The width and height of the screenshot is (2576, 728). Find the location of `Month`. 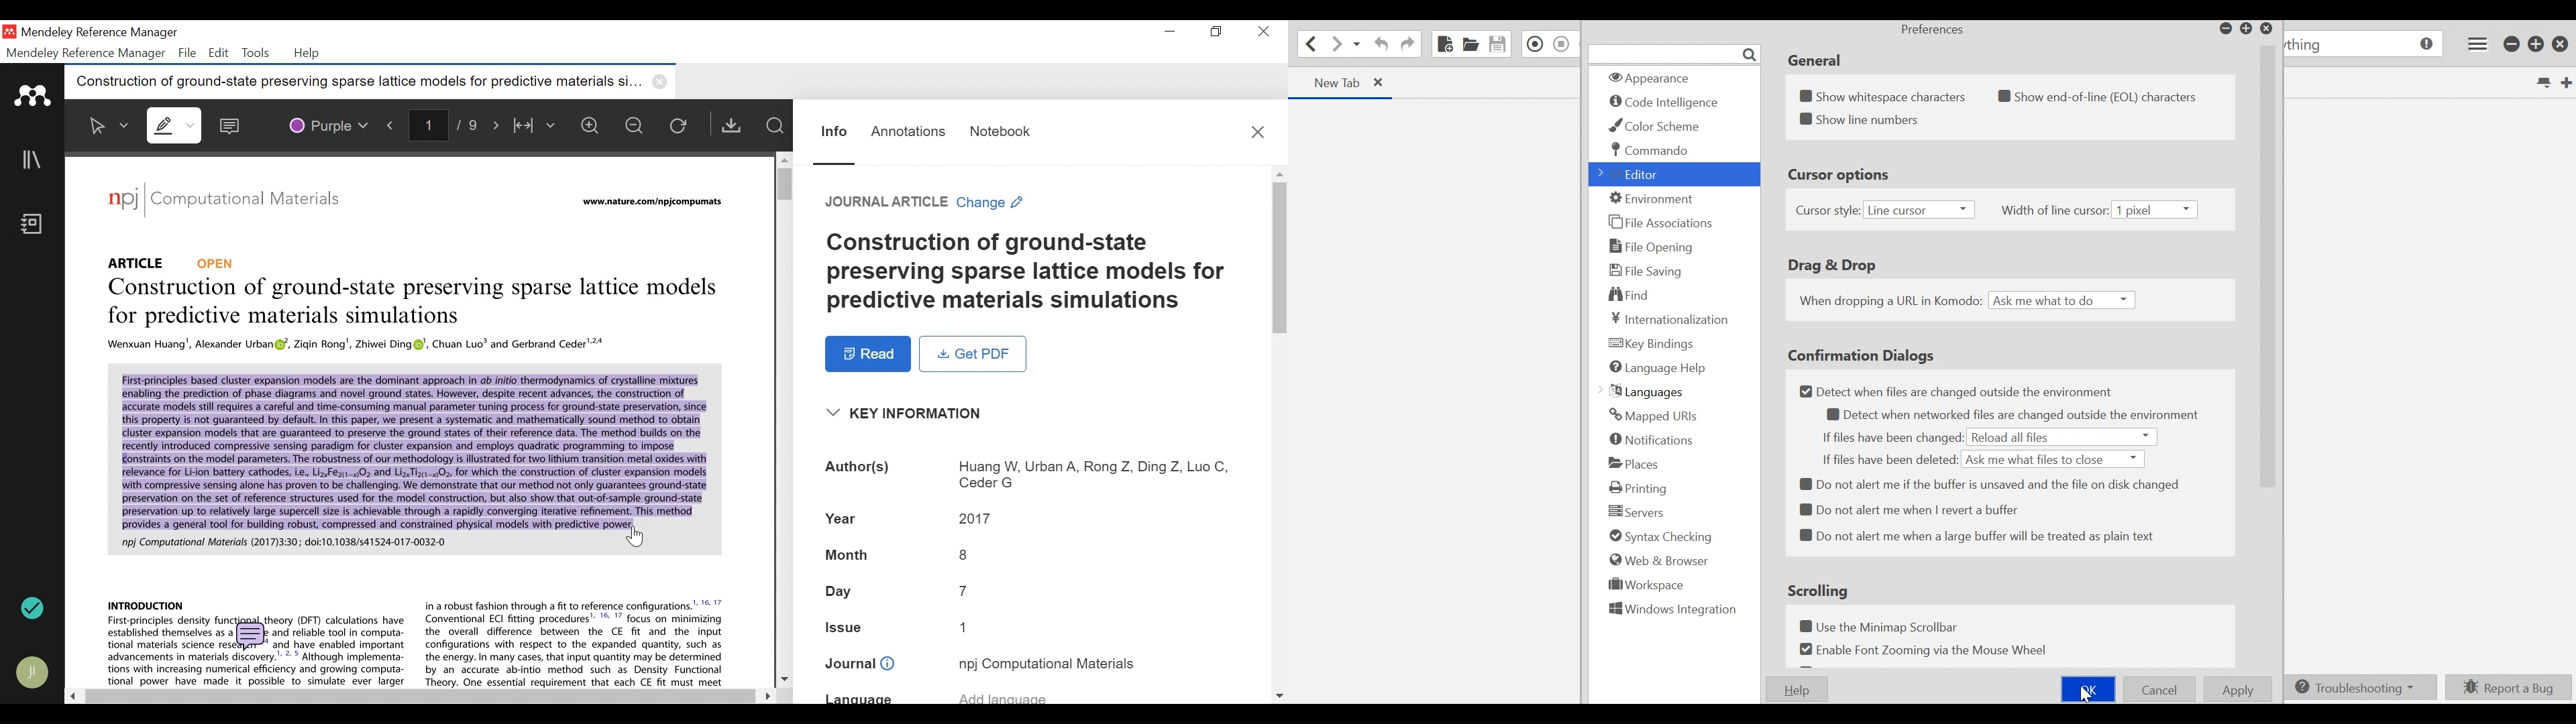

Month is located at coordinates (847, 556).